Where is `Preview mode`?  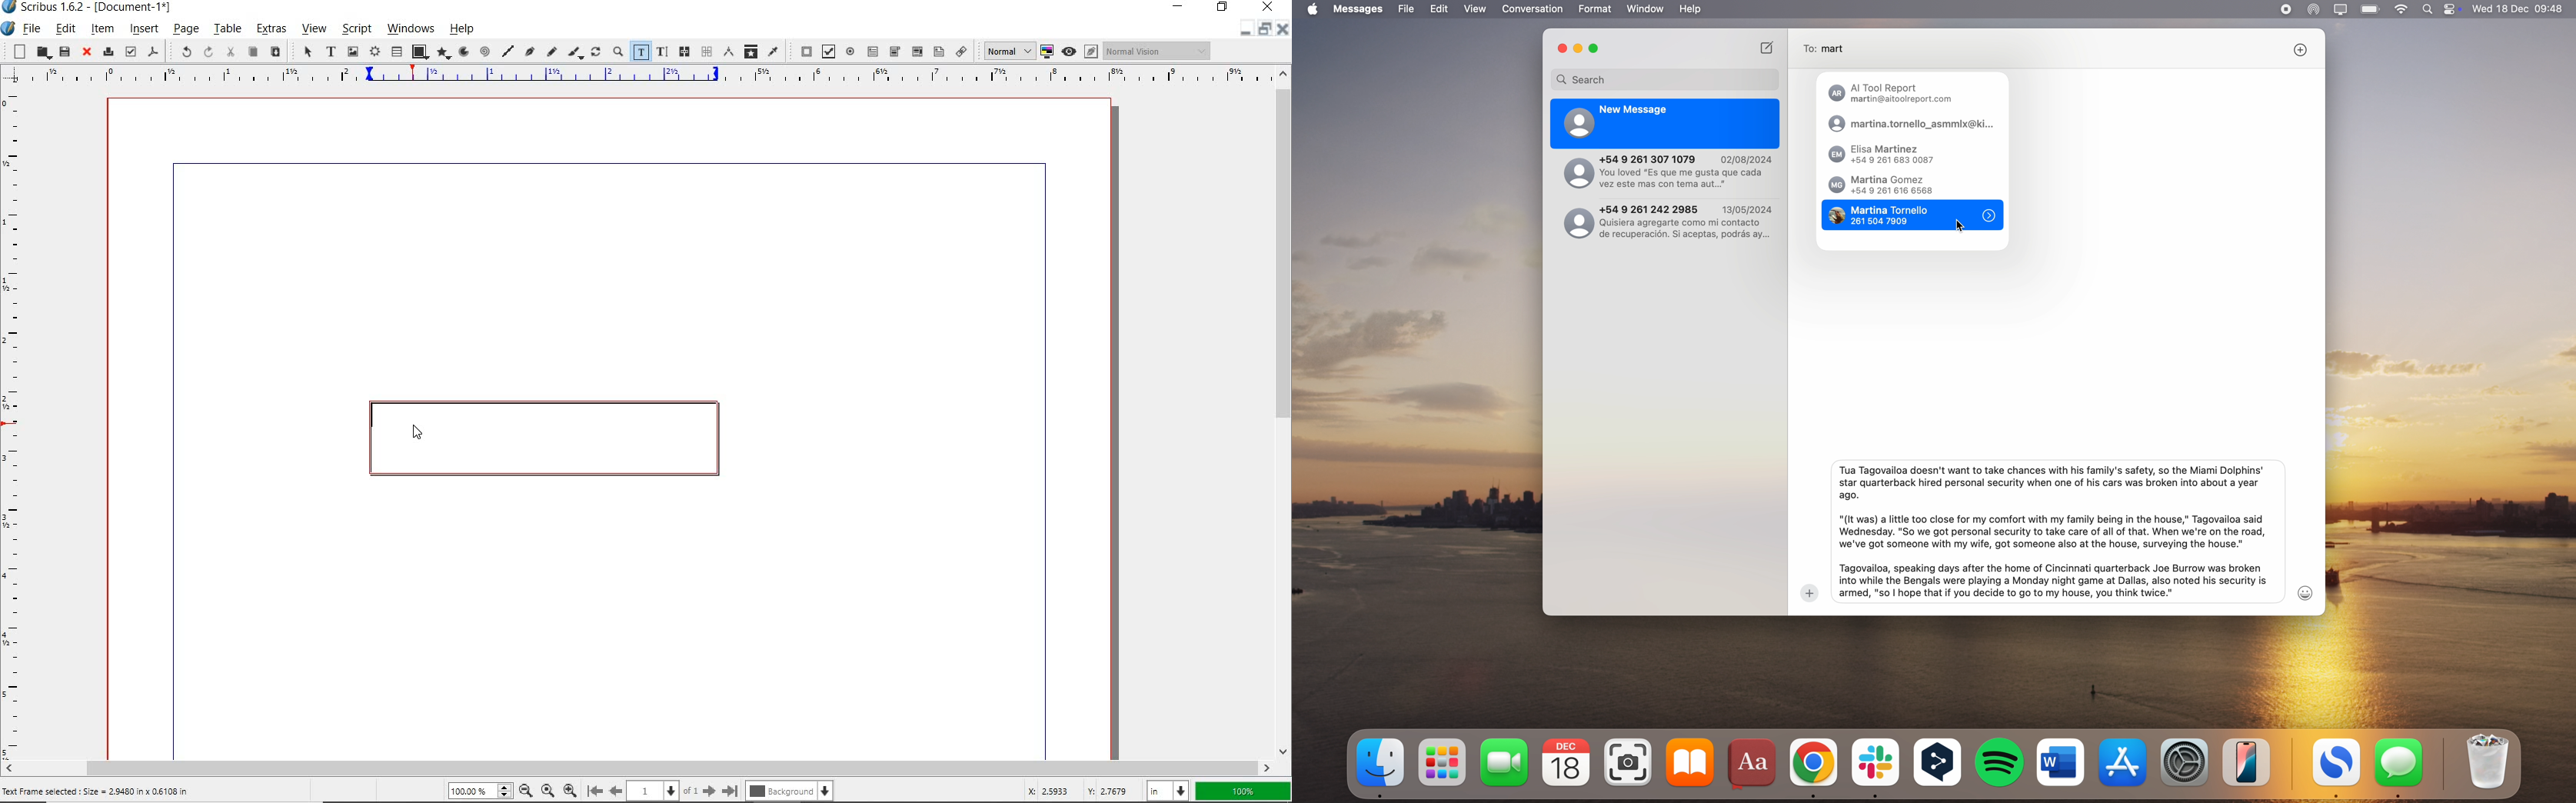 Preview mode is located at coordinates (1068, 51).